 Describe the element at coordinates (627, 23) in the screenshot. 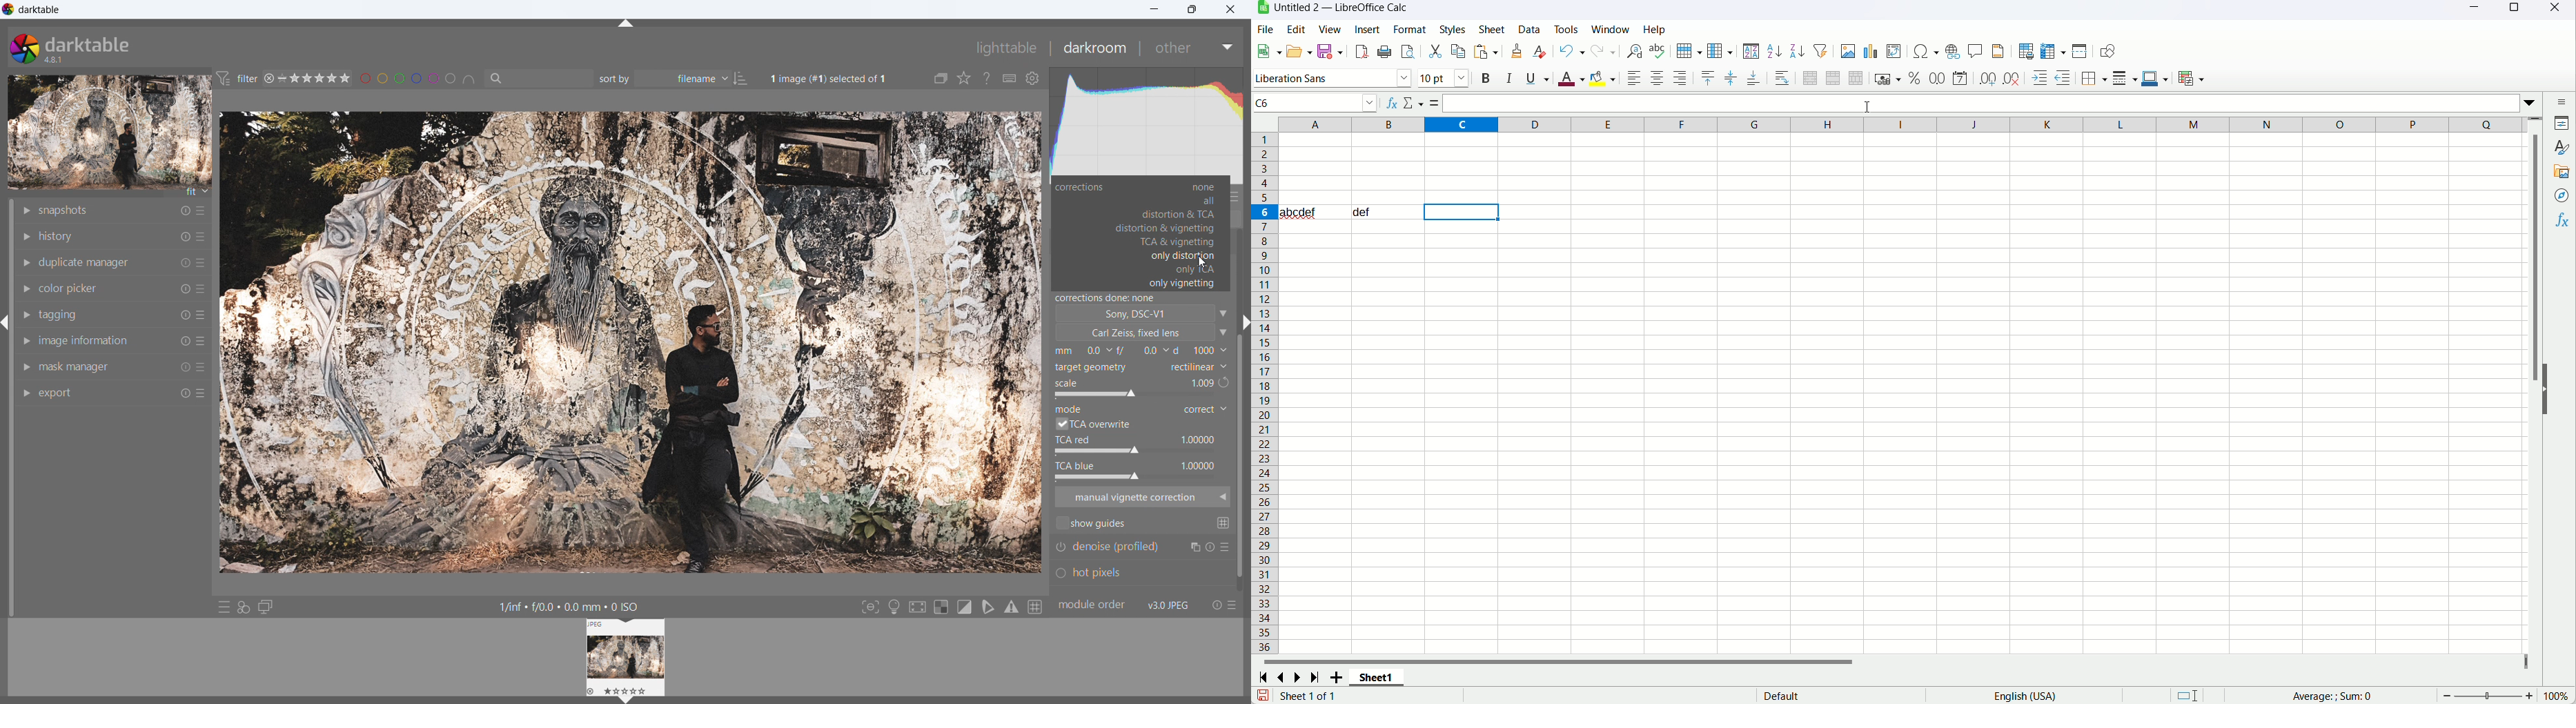

I see `hide panel` at that location.